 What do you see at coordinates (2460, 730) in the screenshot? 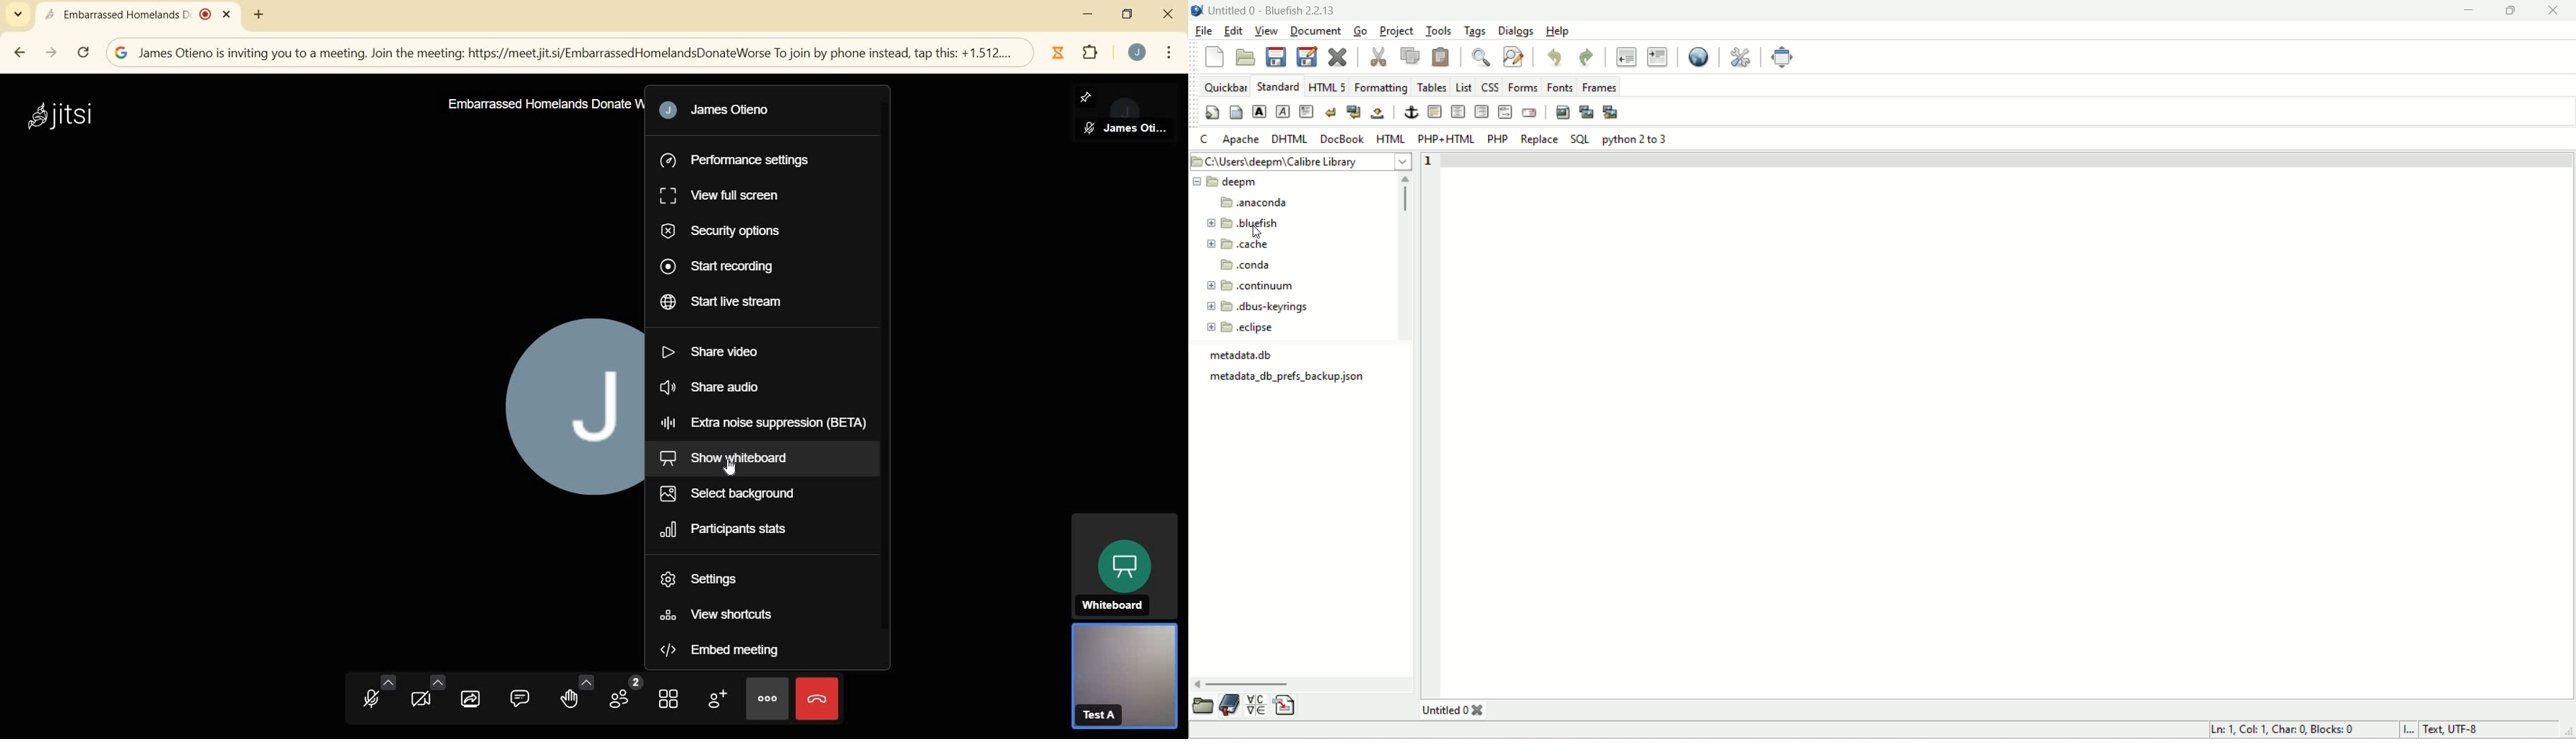
I see `text, UTF-8` at bounding box center [2460, 730].